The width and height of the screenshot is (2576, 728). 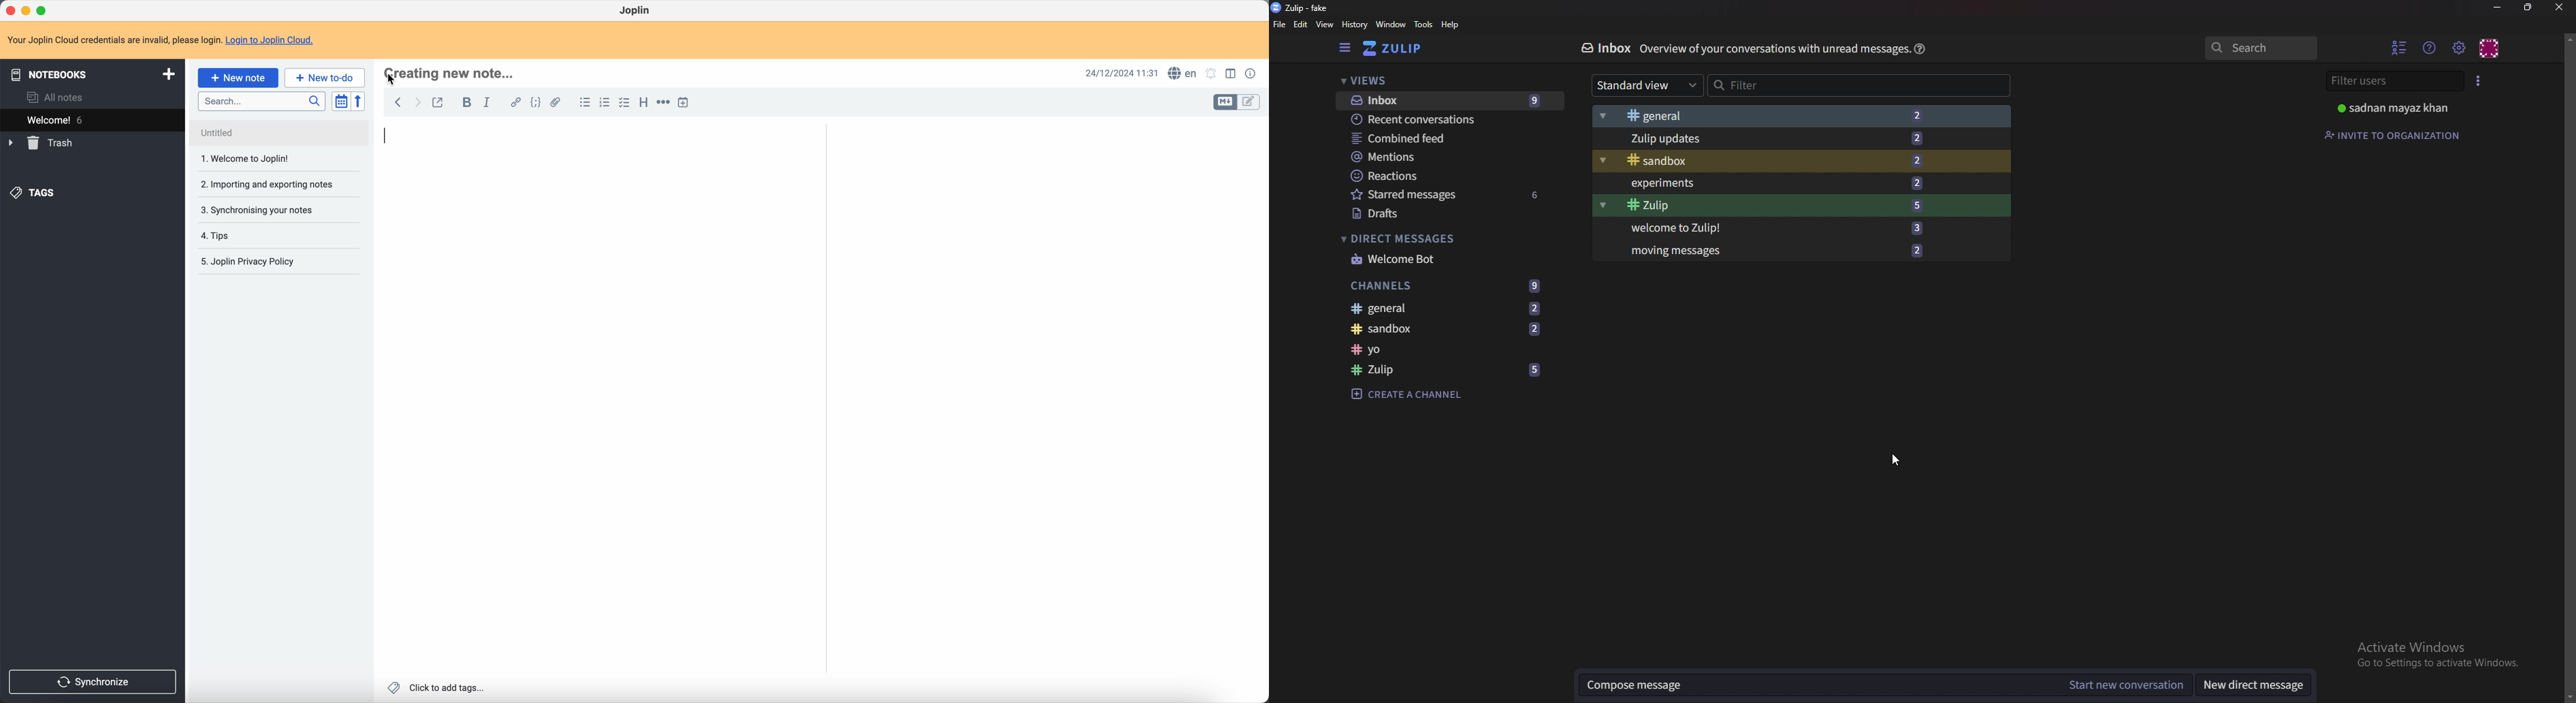 What do you see at coordinates (393, 80) in the screenshot?
I see `Cursor` at bounding box center [393, 80].